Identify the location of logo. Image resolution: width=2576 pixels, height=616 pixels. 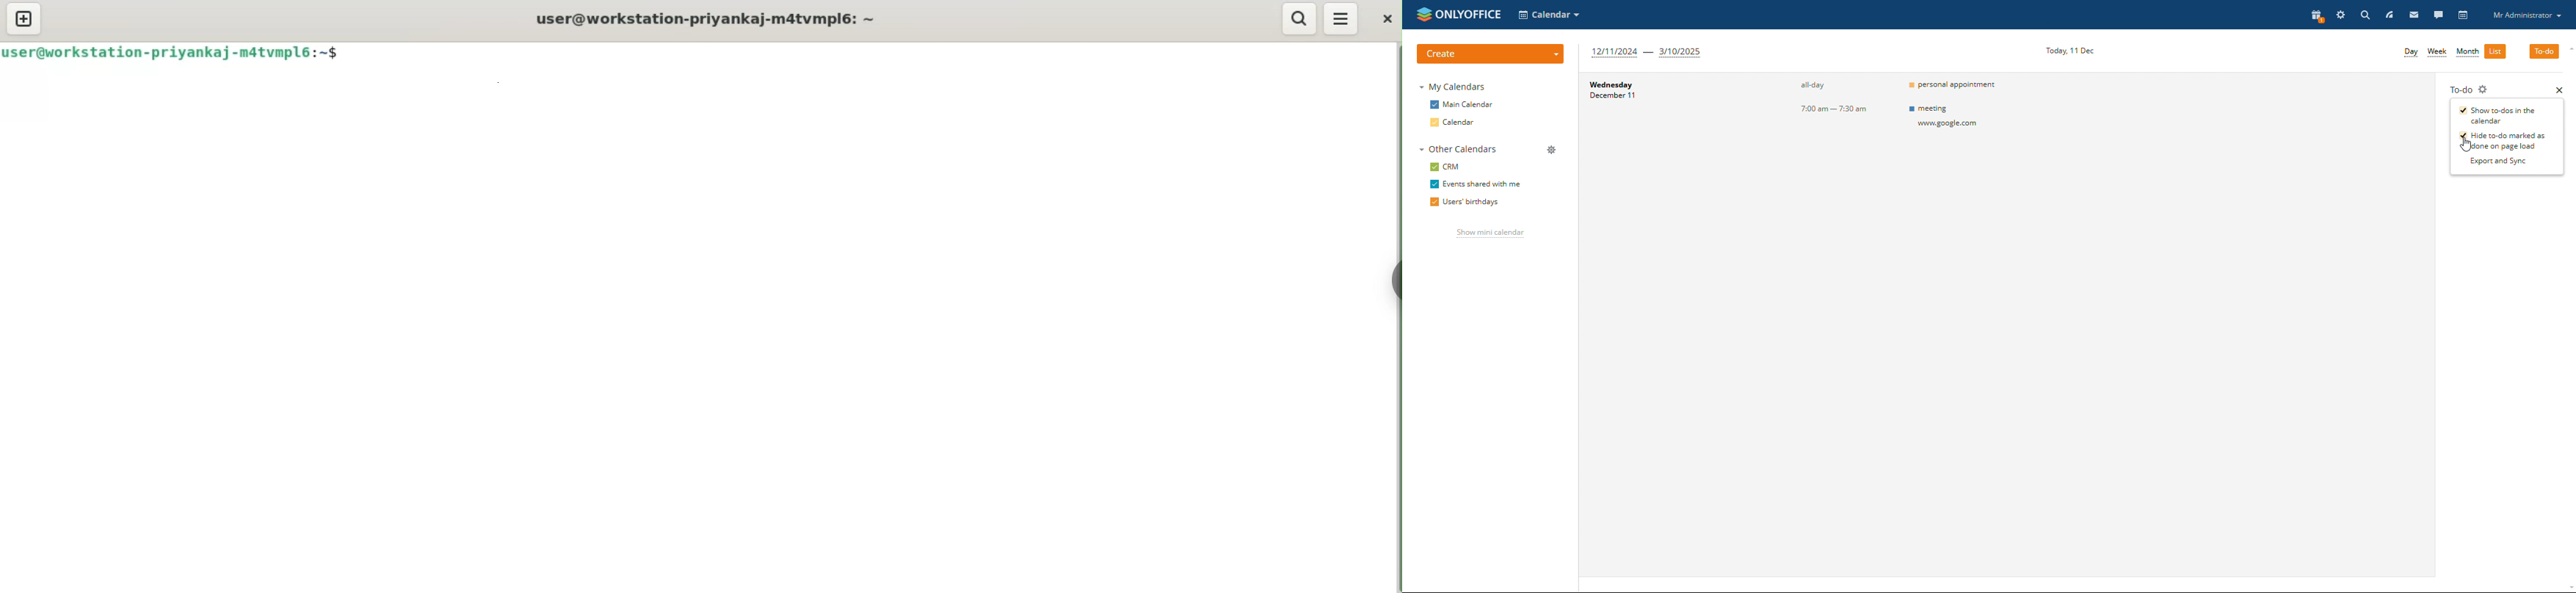
(1460, 14).